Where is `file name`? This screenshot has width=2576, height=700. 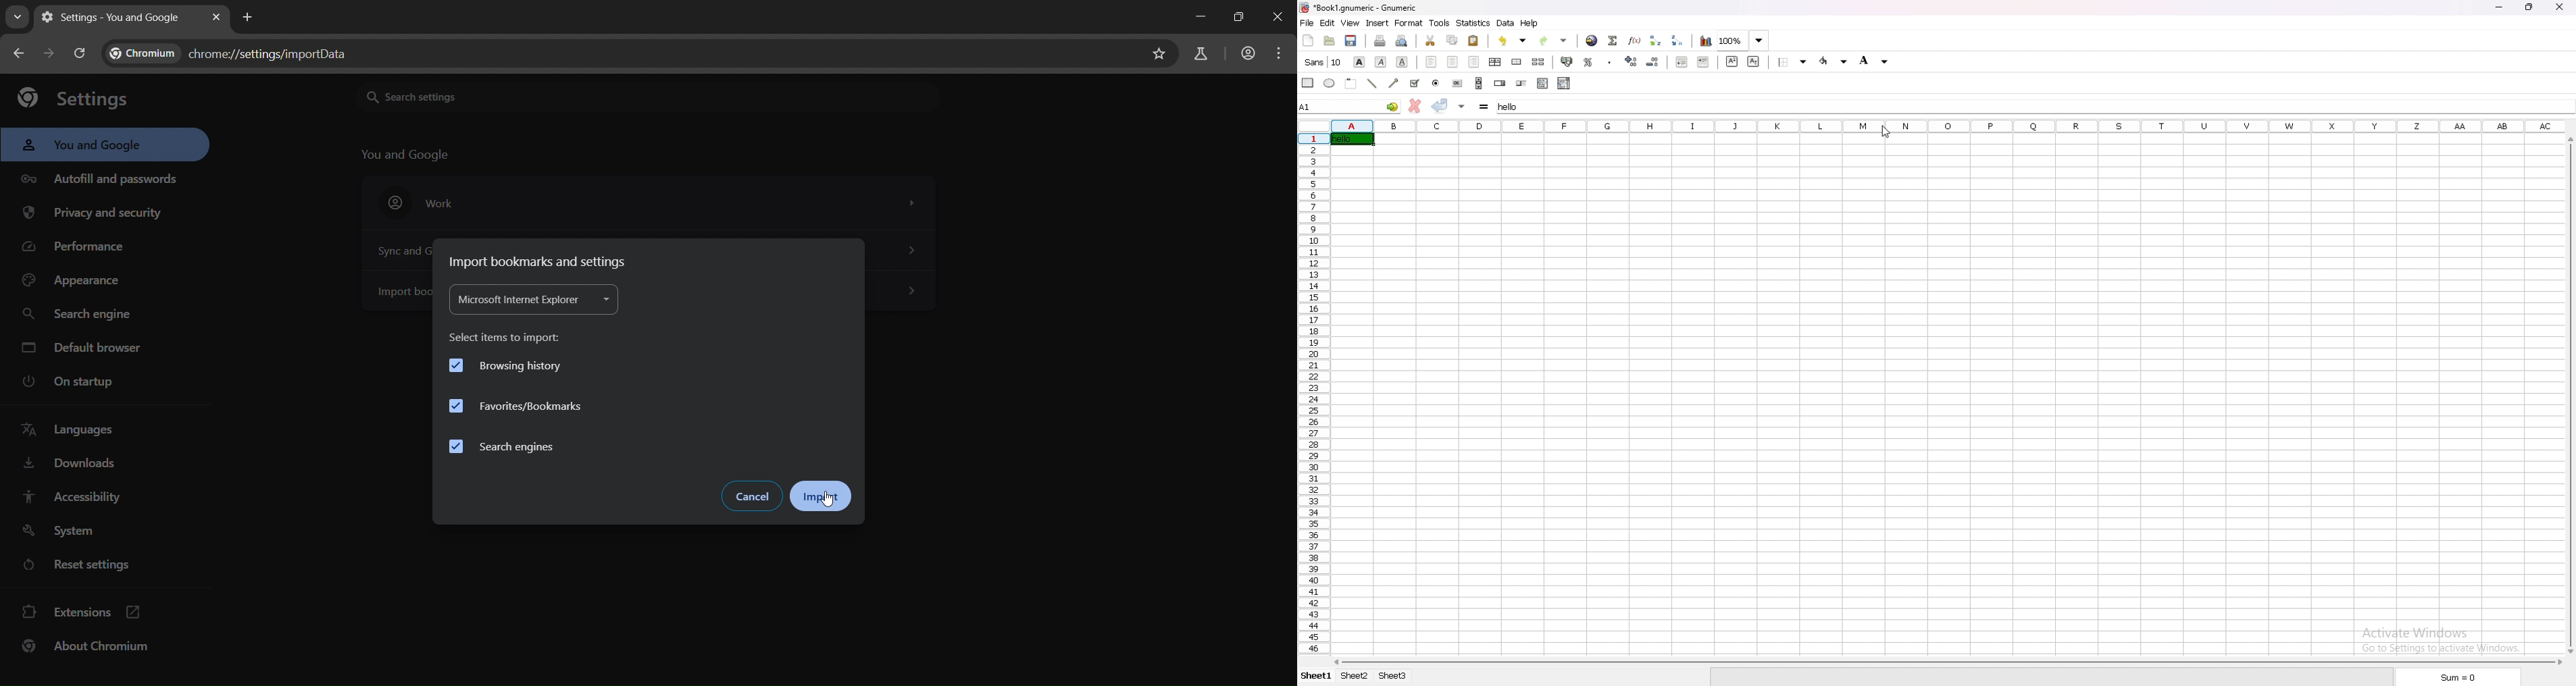
file name is located at coordinates (1361, 8).